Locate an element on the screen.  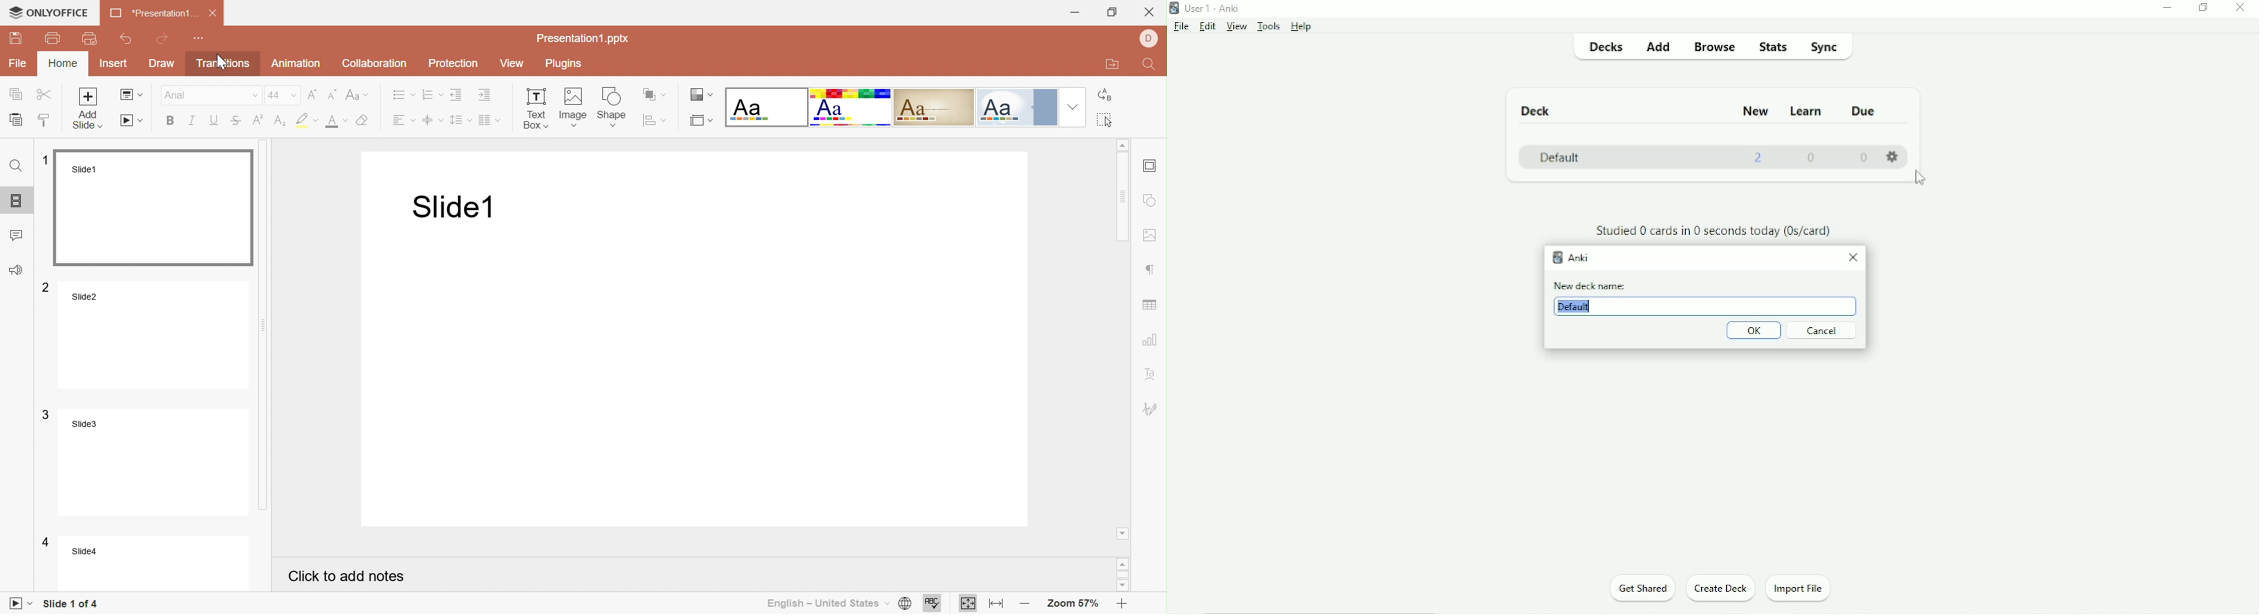
2 is located at coordinates (1759, 158).